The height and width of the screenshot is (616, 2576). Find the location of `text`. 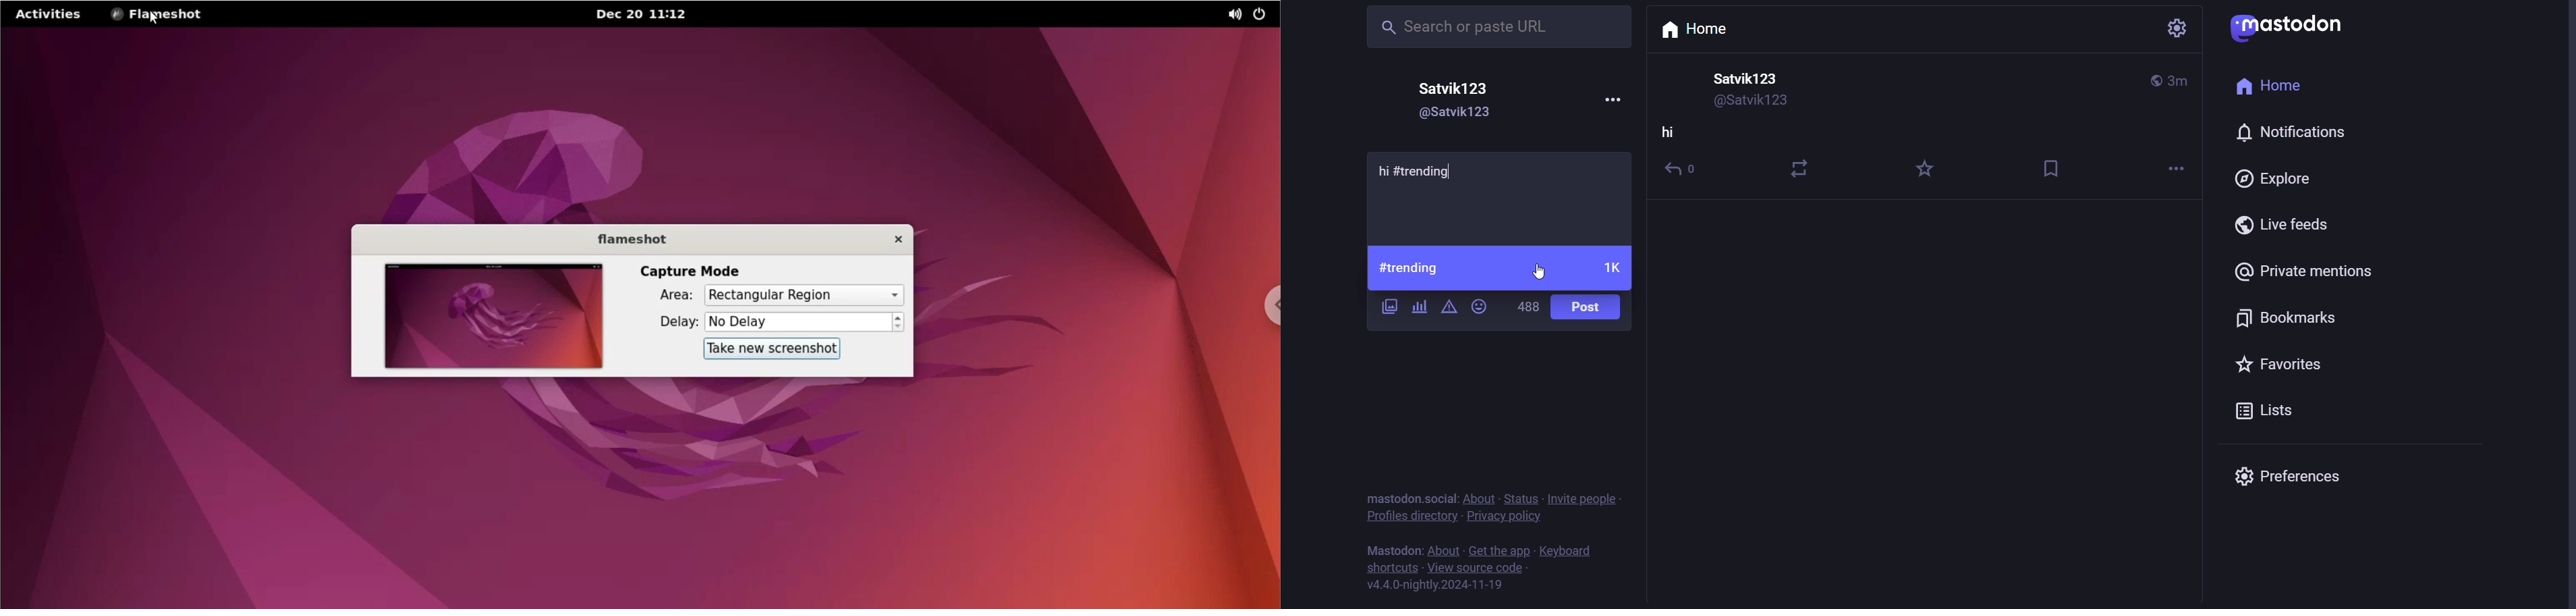

text is located at coordinates (1394, 498).